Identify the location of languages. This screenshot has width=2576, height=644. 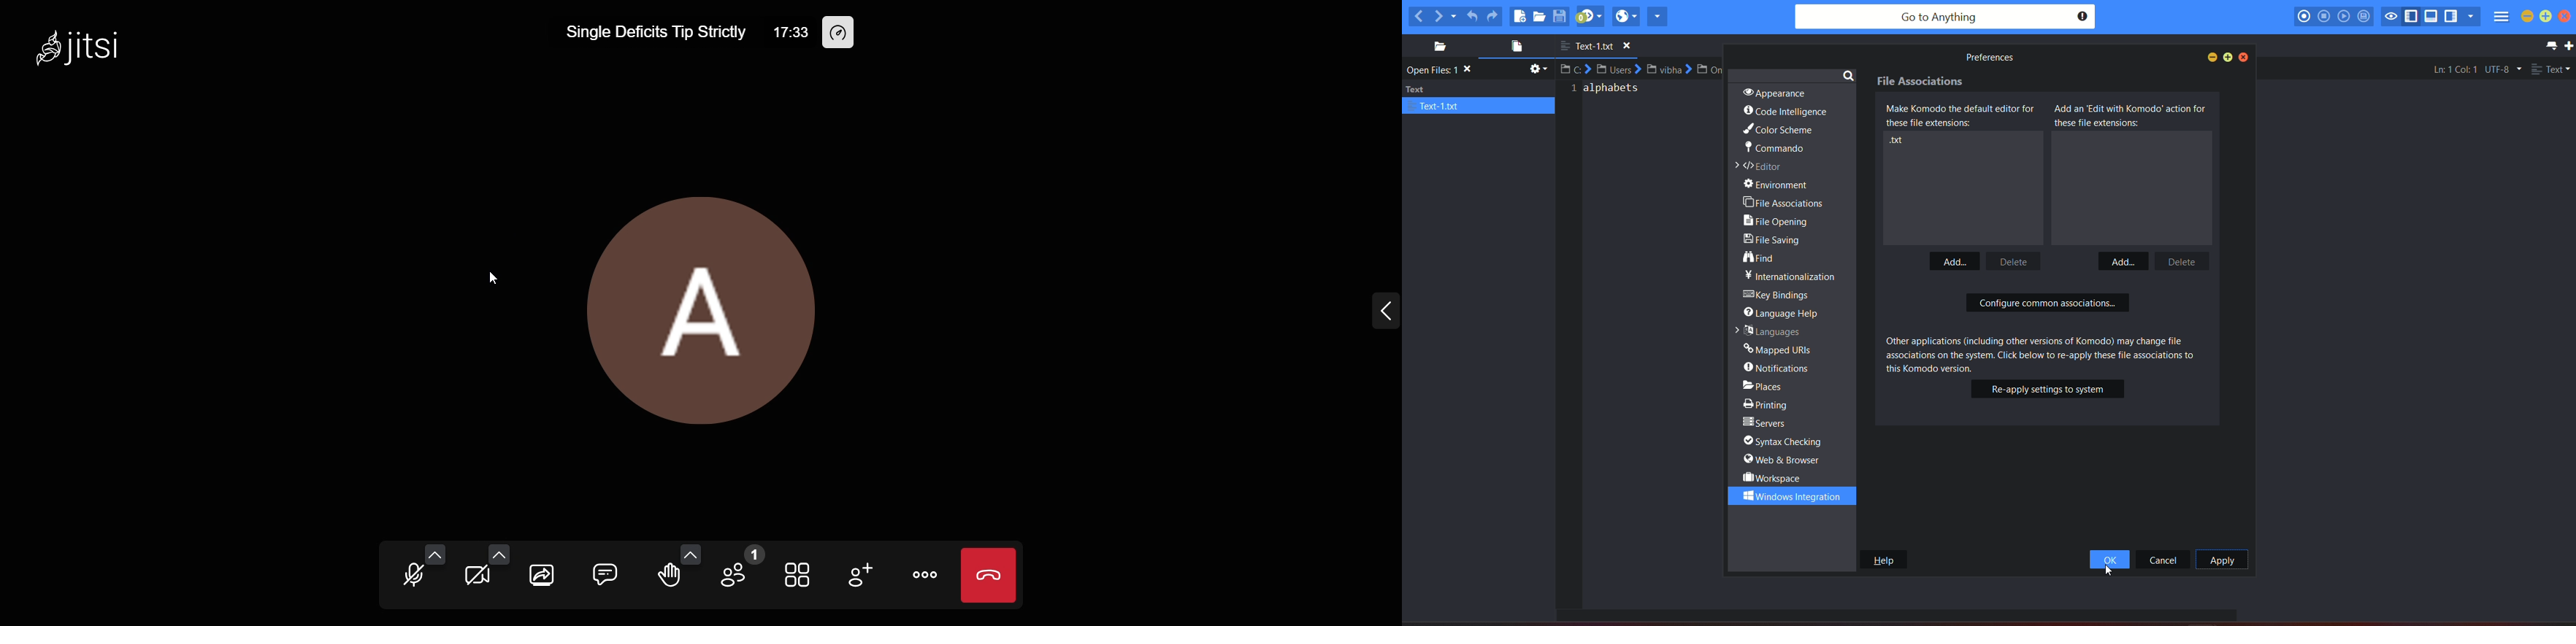
(1767, 330).